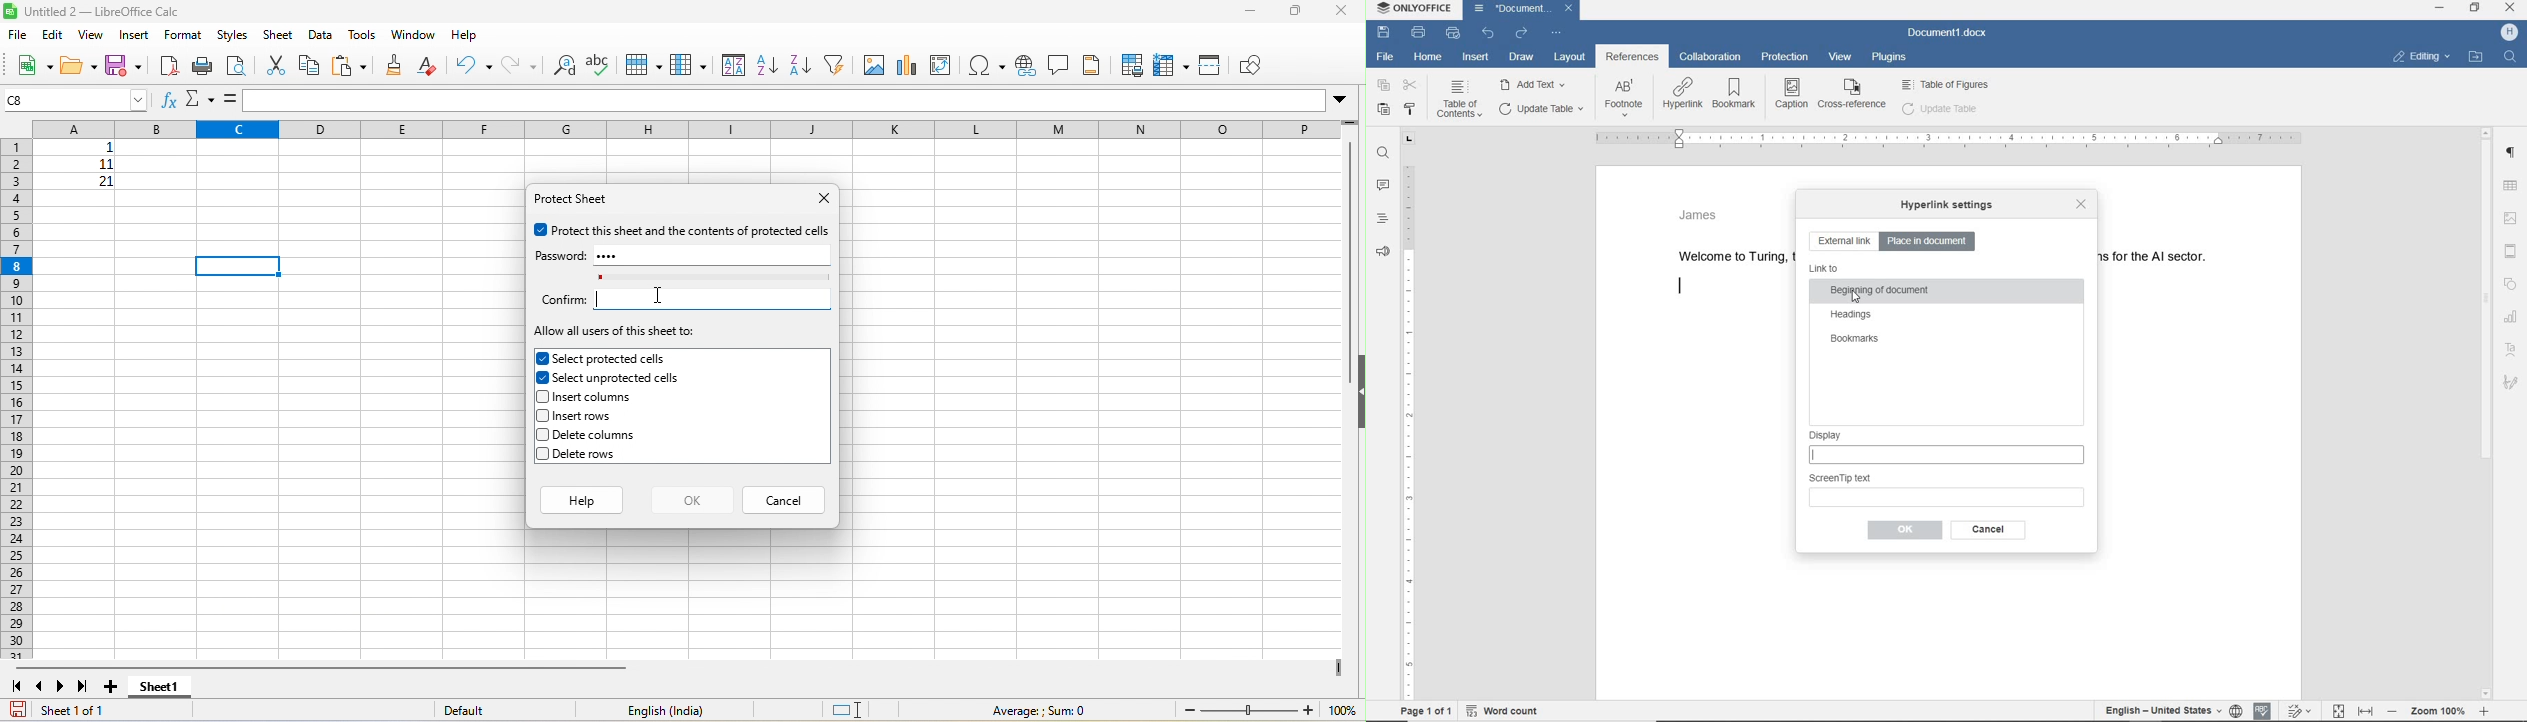 Image resolution: width=2548 pixels, height=728 pixels. What do you see at coordinates (1211, 67) in the screenshot?
I see `split window` at bounding box center [1211, 67].